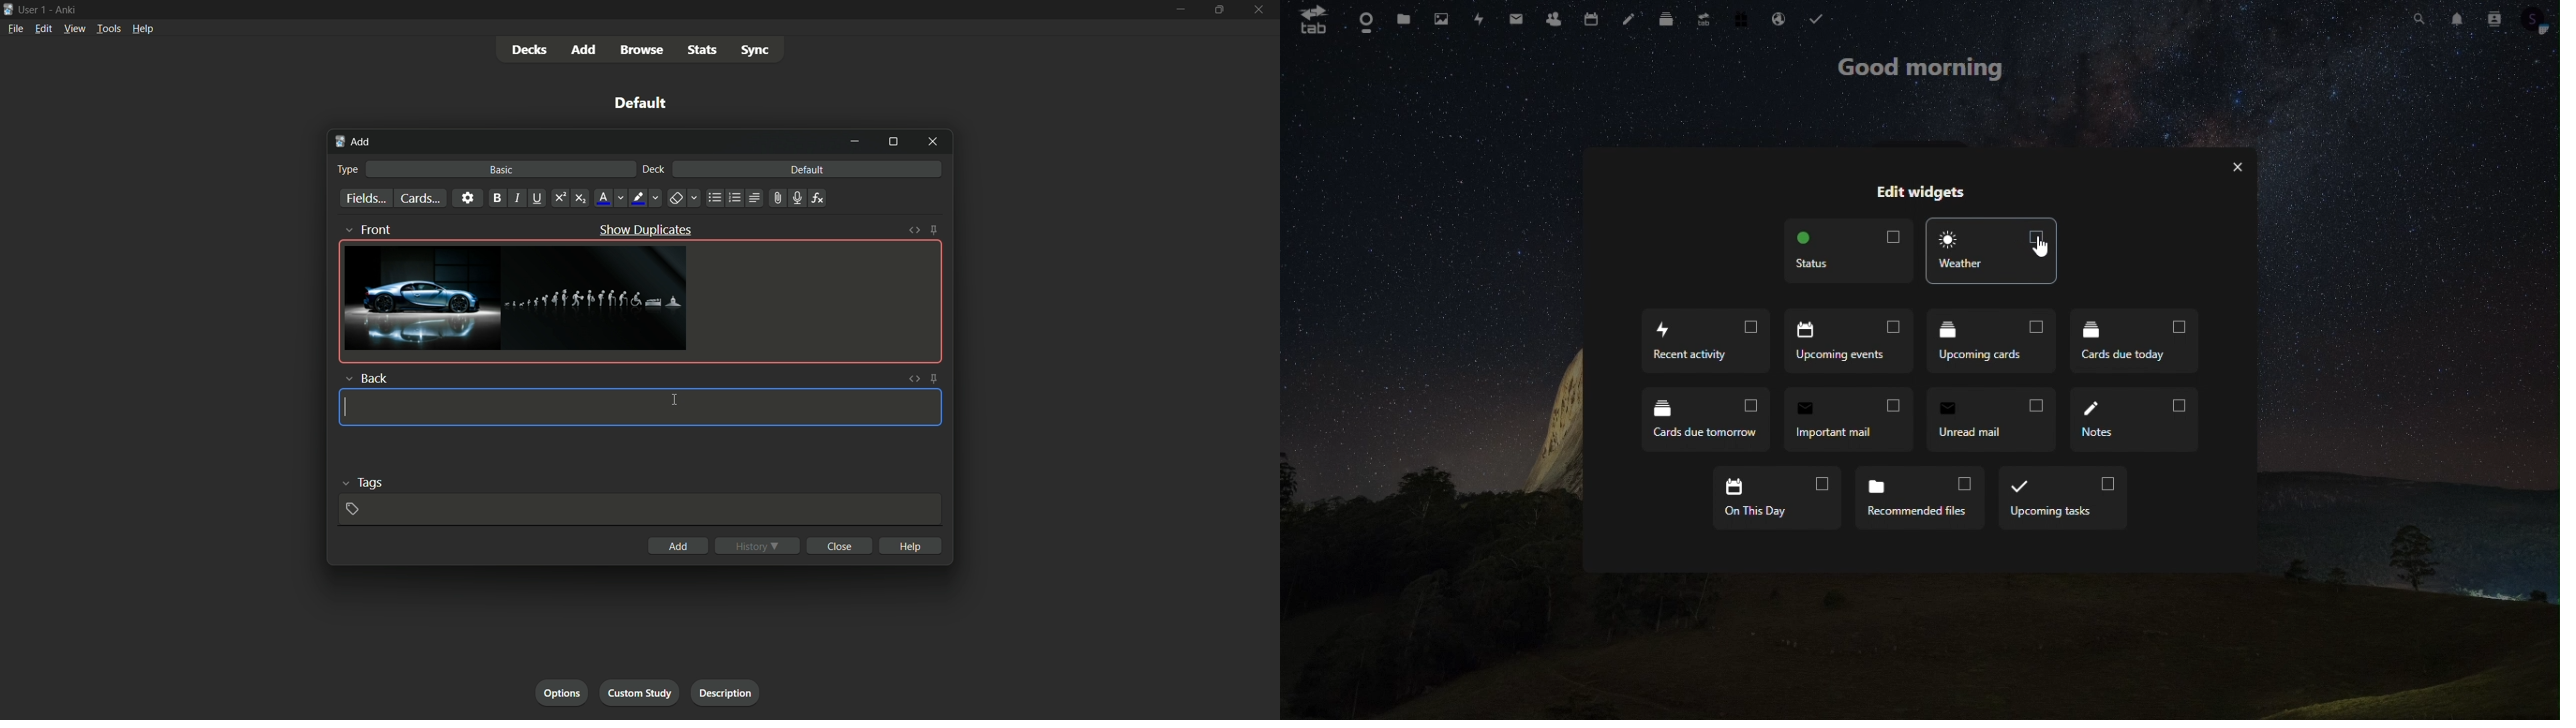  What do you see at coordinates (839, 545) in the screenshot?
I see `close` at bounding box center [839, 545].